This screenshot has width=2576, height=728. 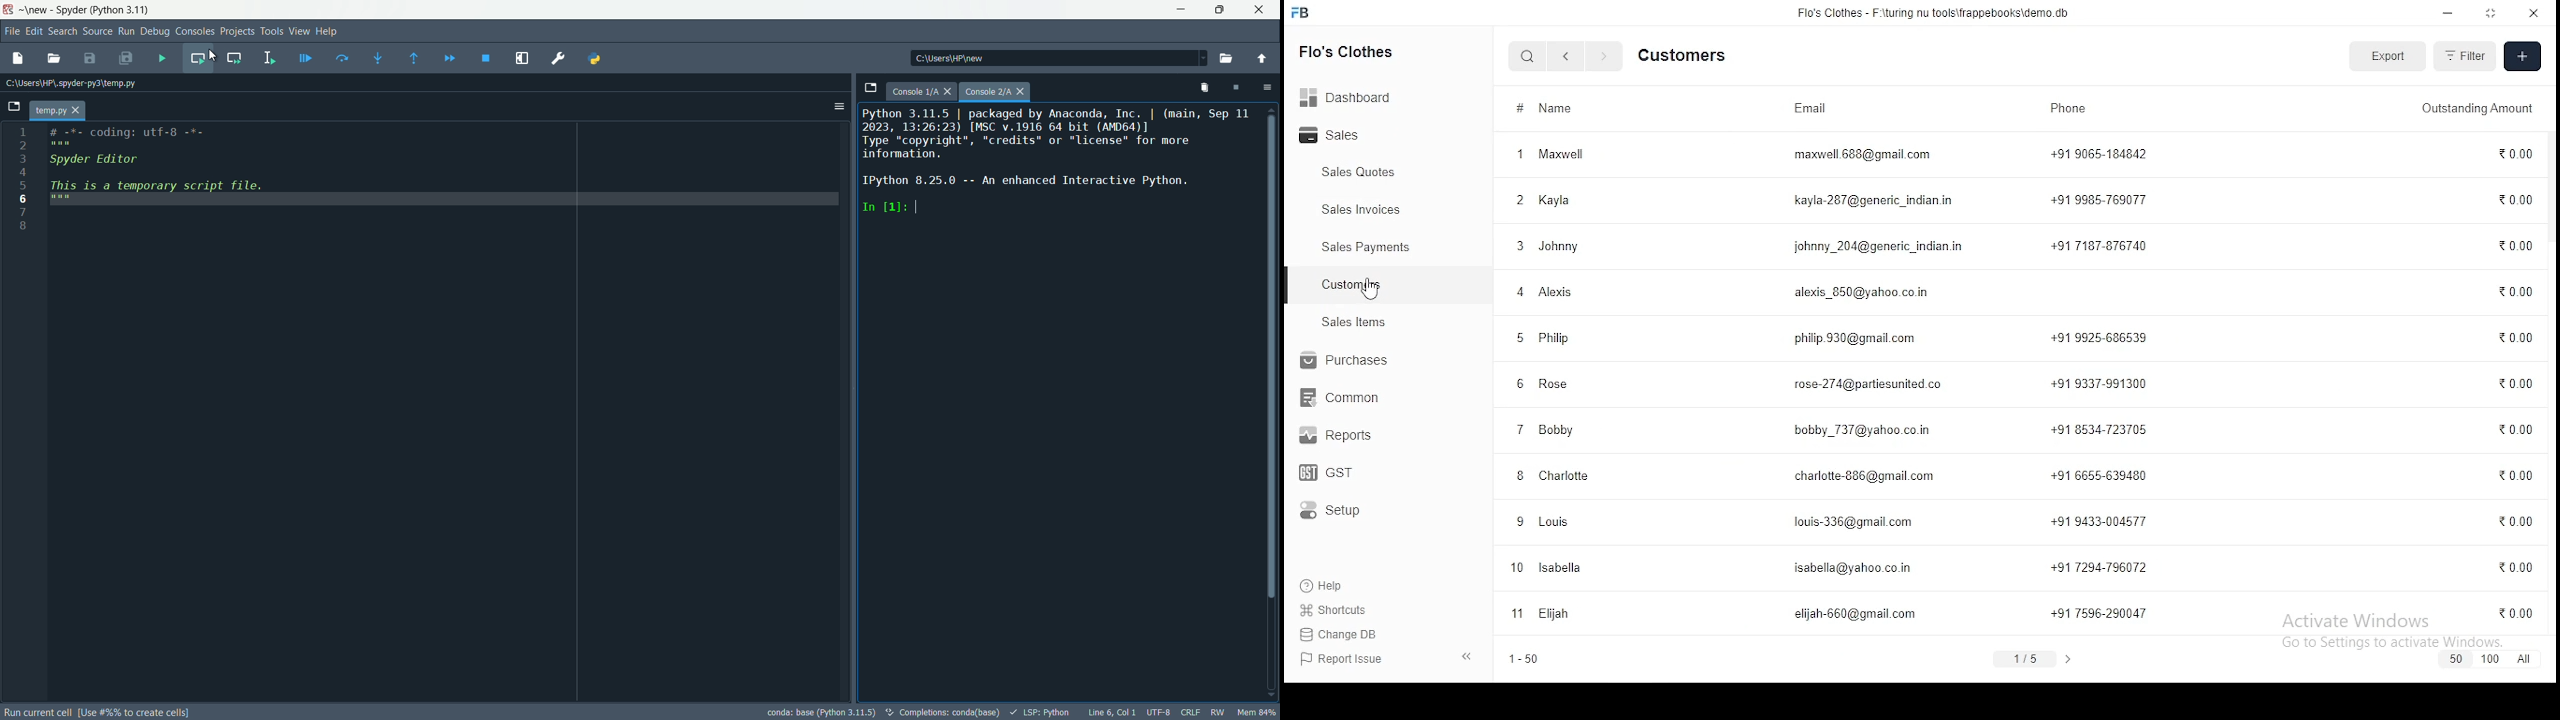 I want to click on all, so click(x=2522, y=660).